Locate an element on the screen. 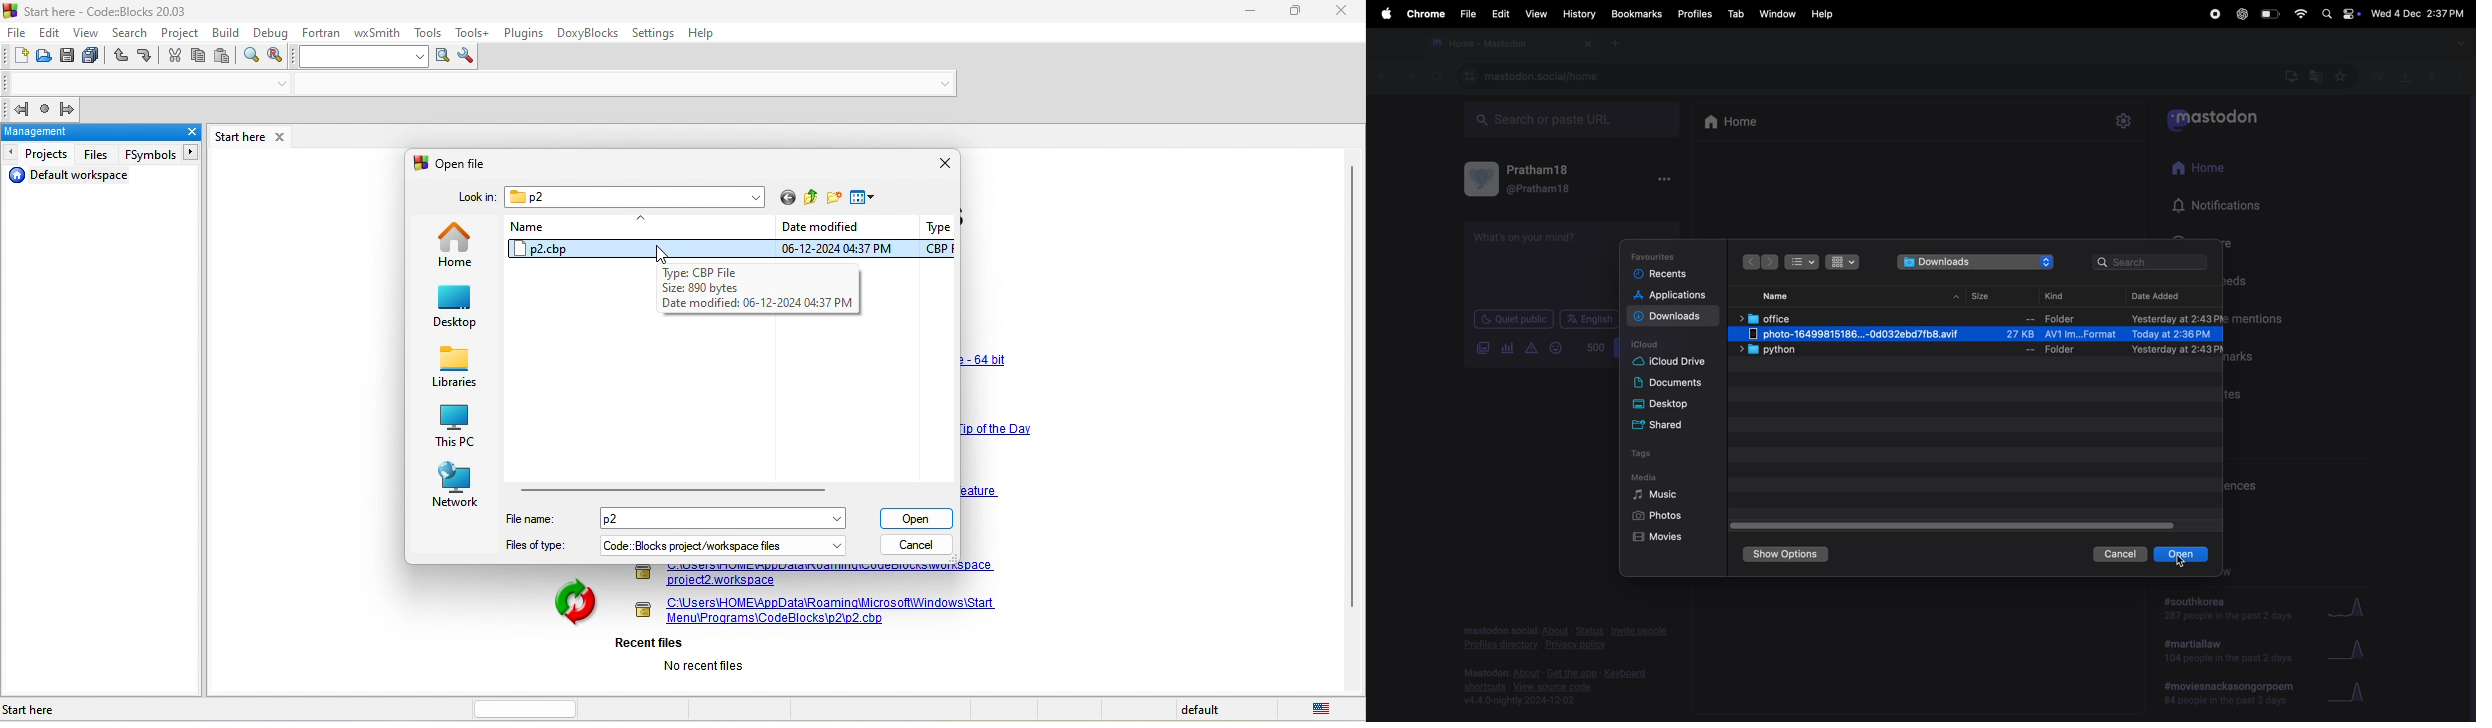 This screenshot has height=728, width=2492. default is located at coordinates (1206, 710).